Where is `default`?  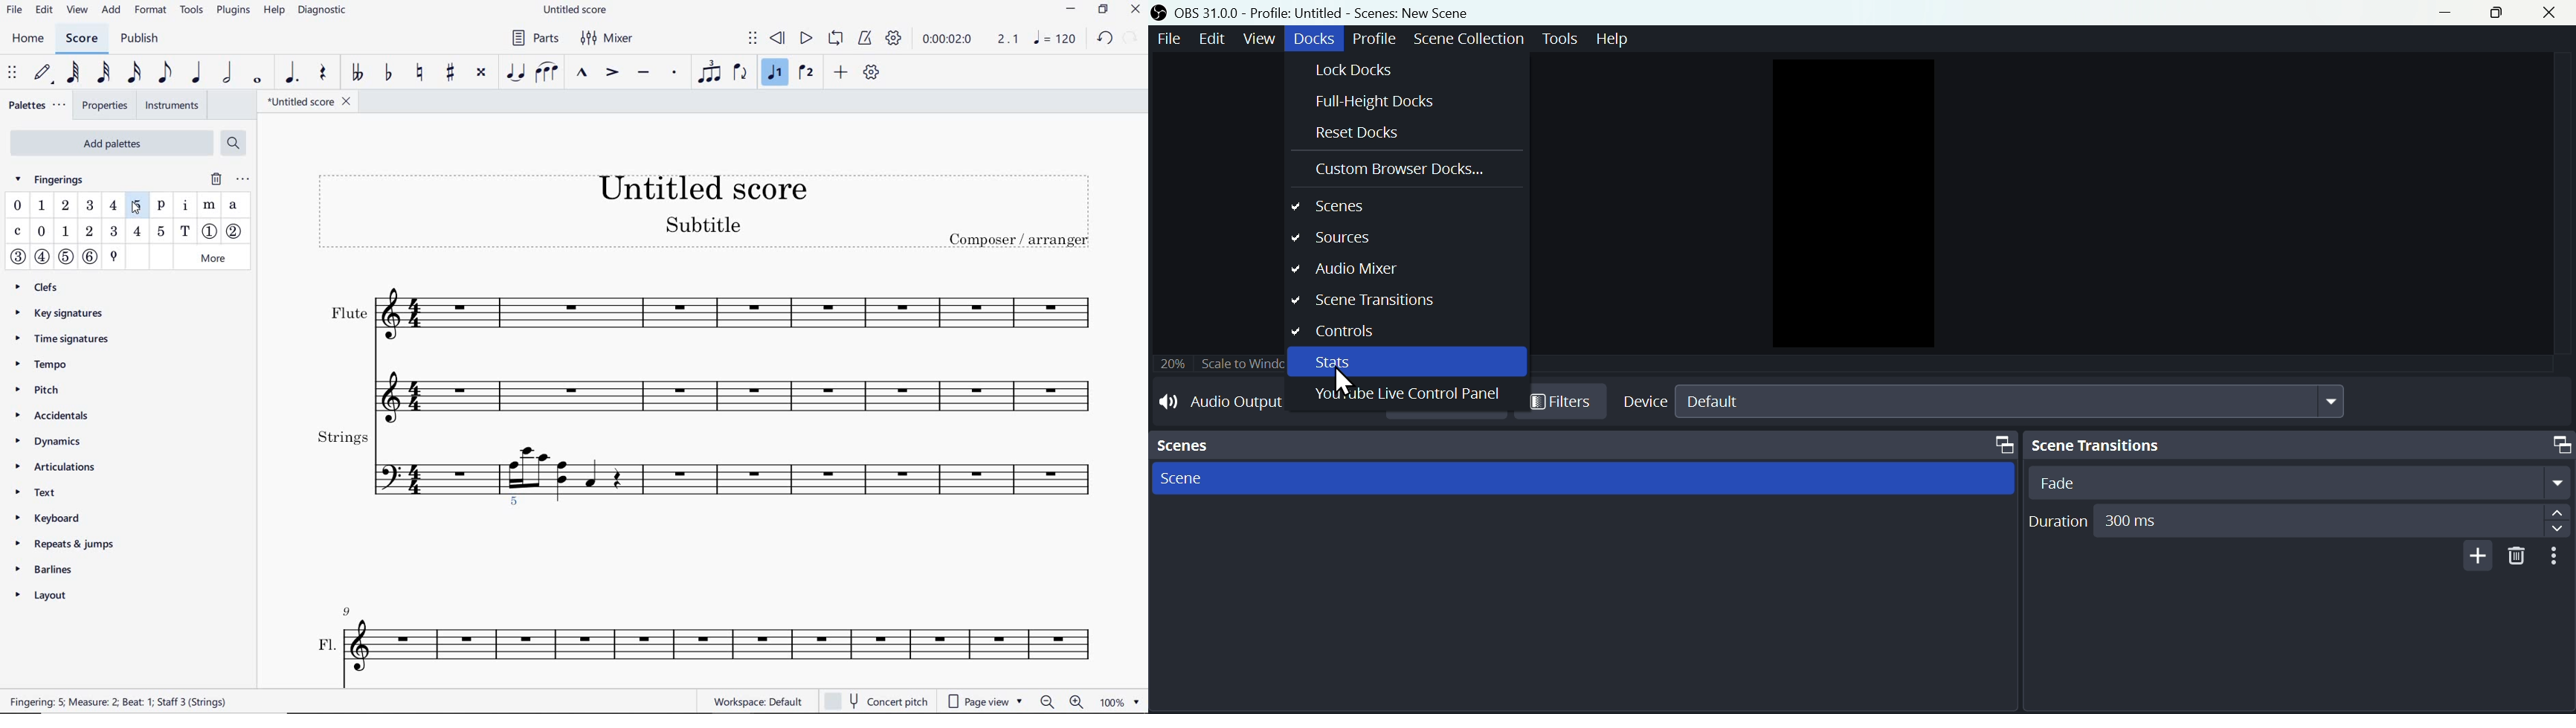
default is located at coordinates (2015, 399).